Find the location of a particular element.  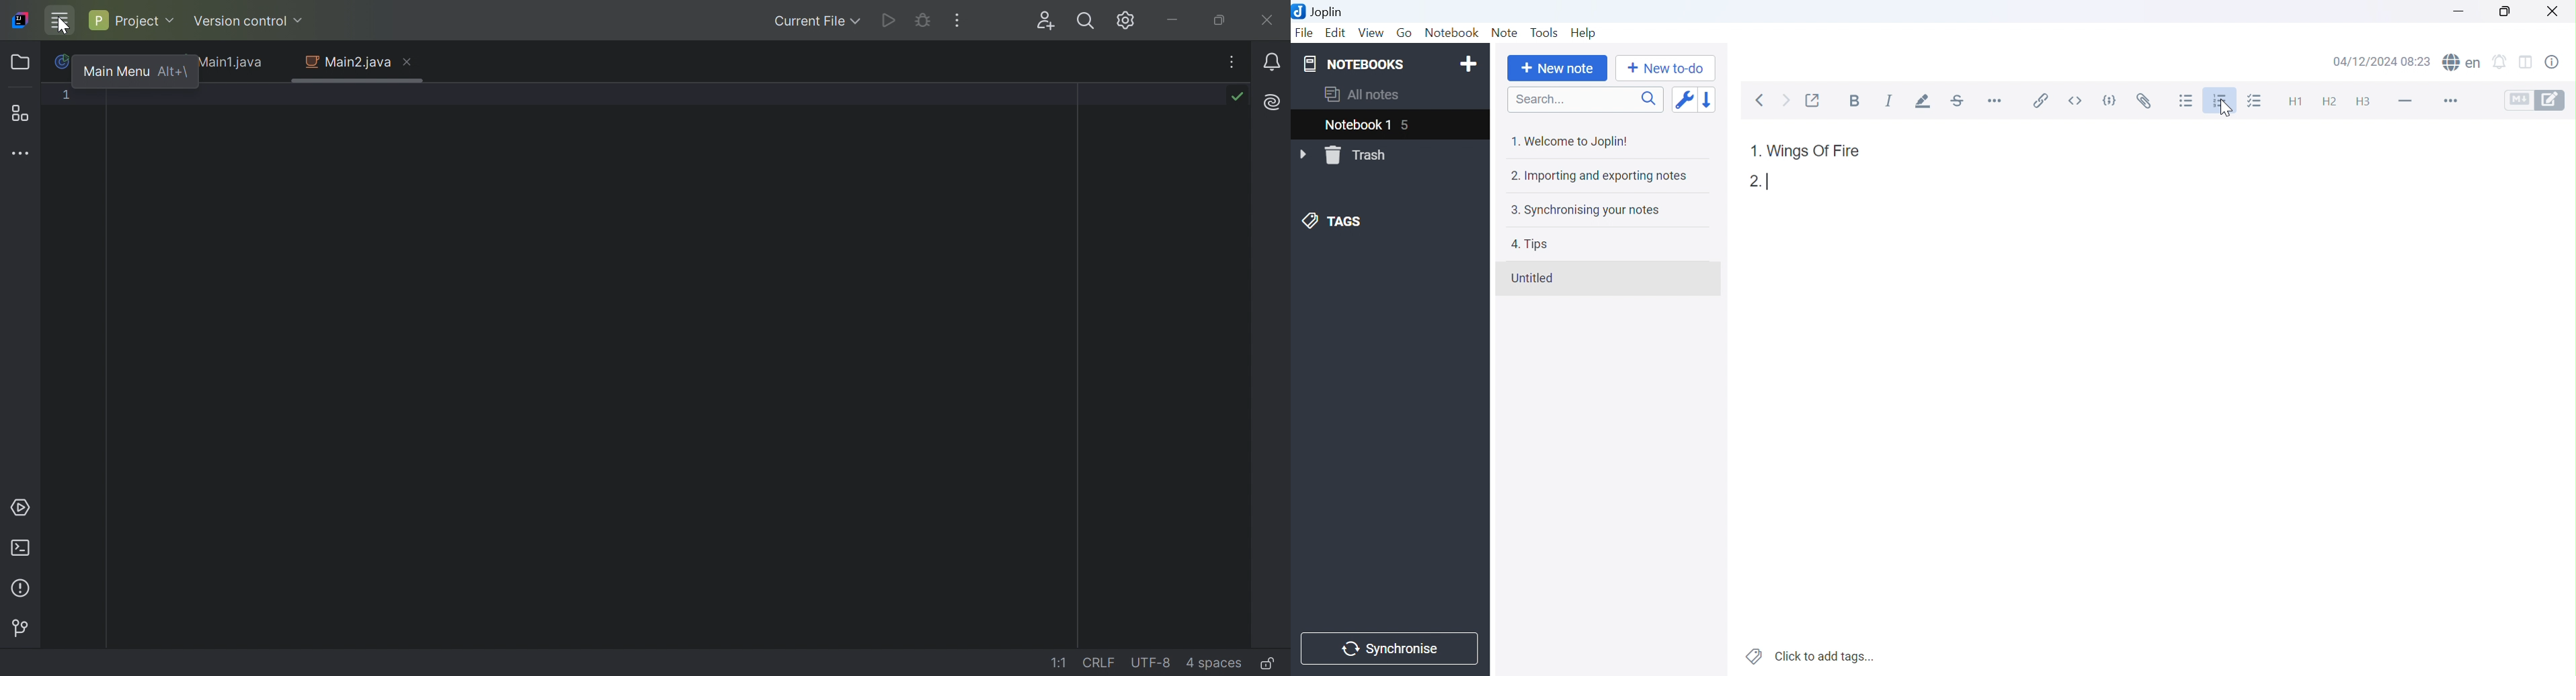

NOTEBOOKS is located at coordinates (1352, 64).